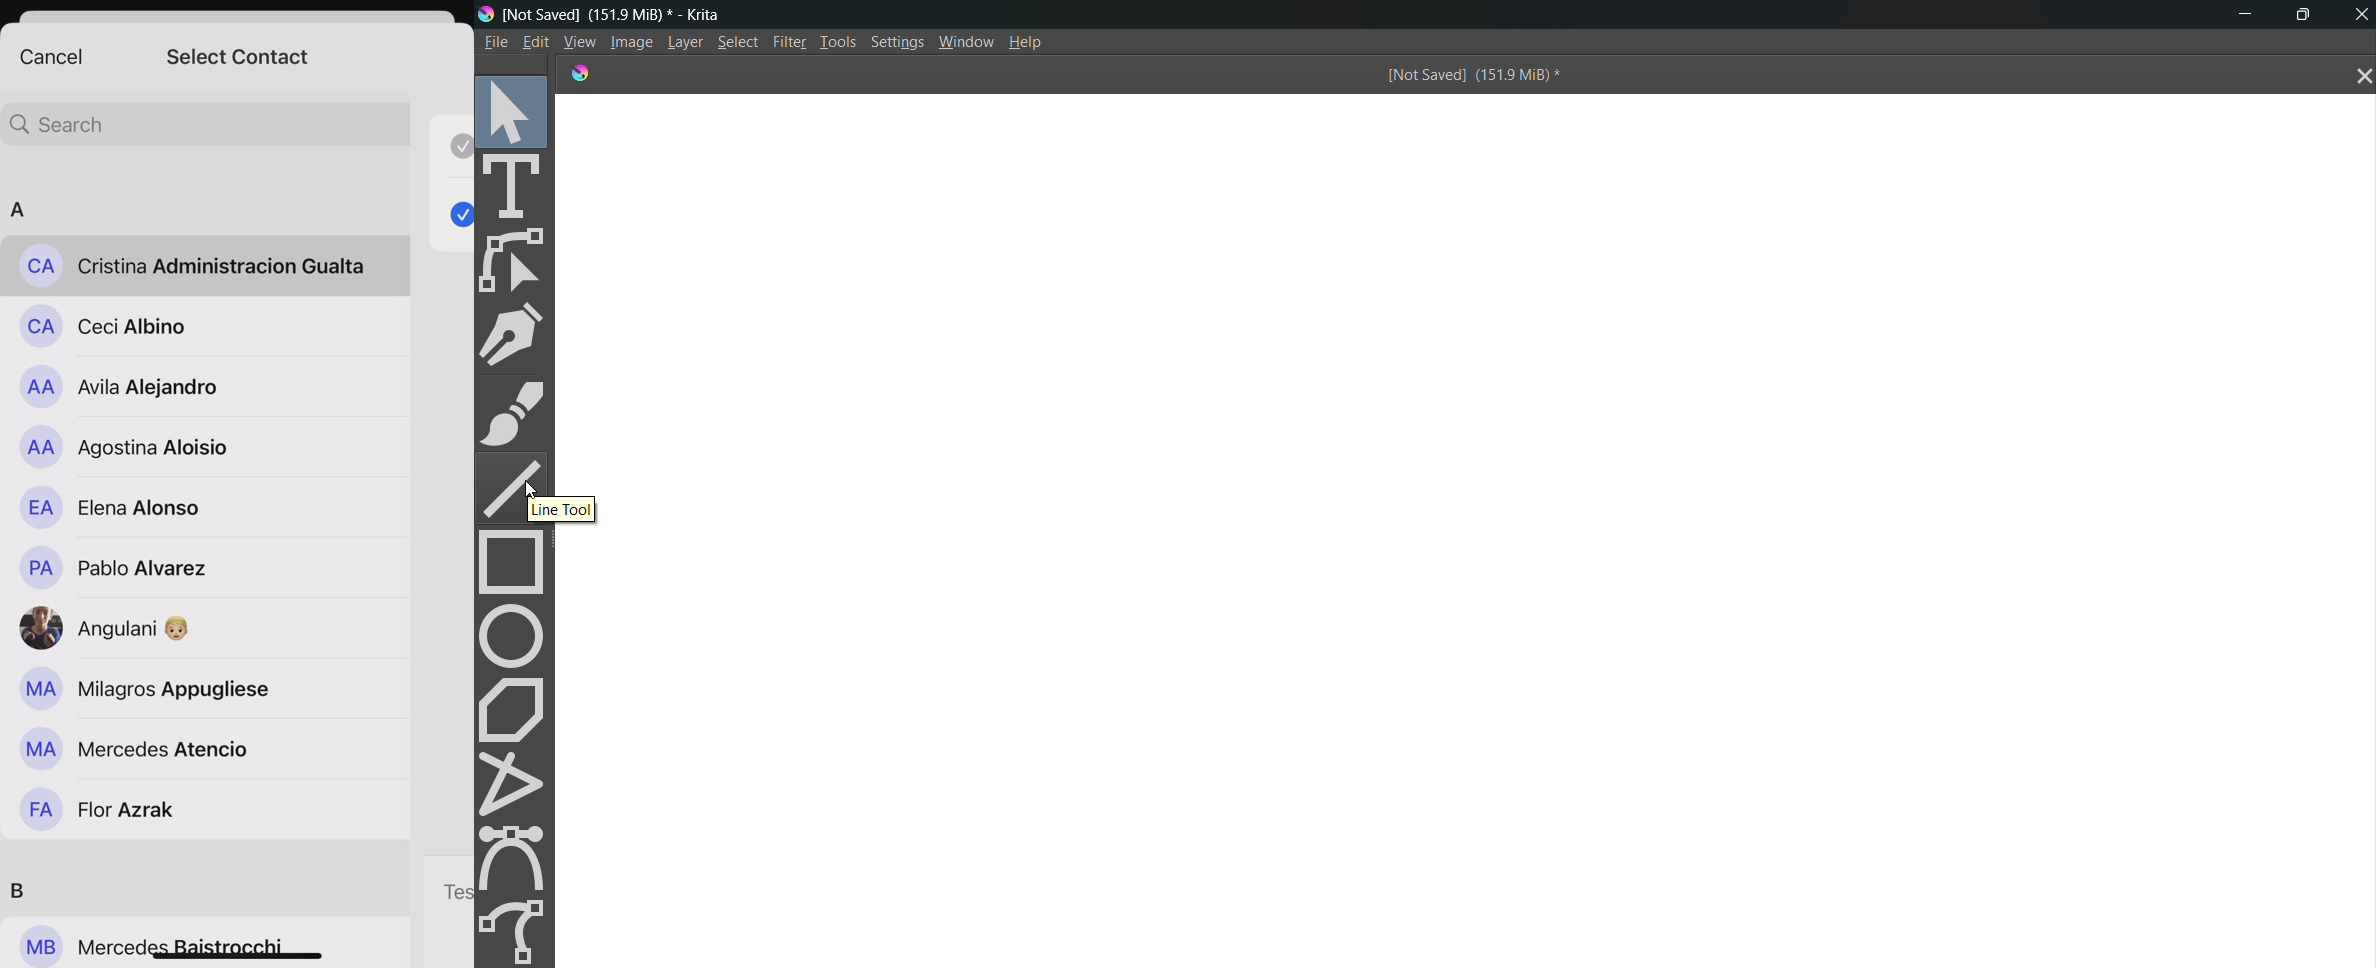 The image size is (2380, 980). I want to click on select, so click(517, 110).